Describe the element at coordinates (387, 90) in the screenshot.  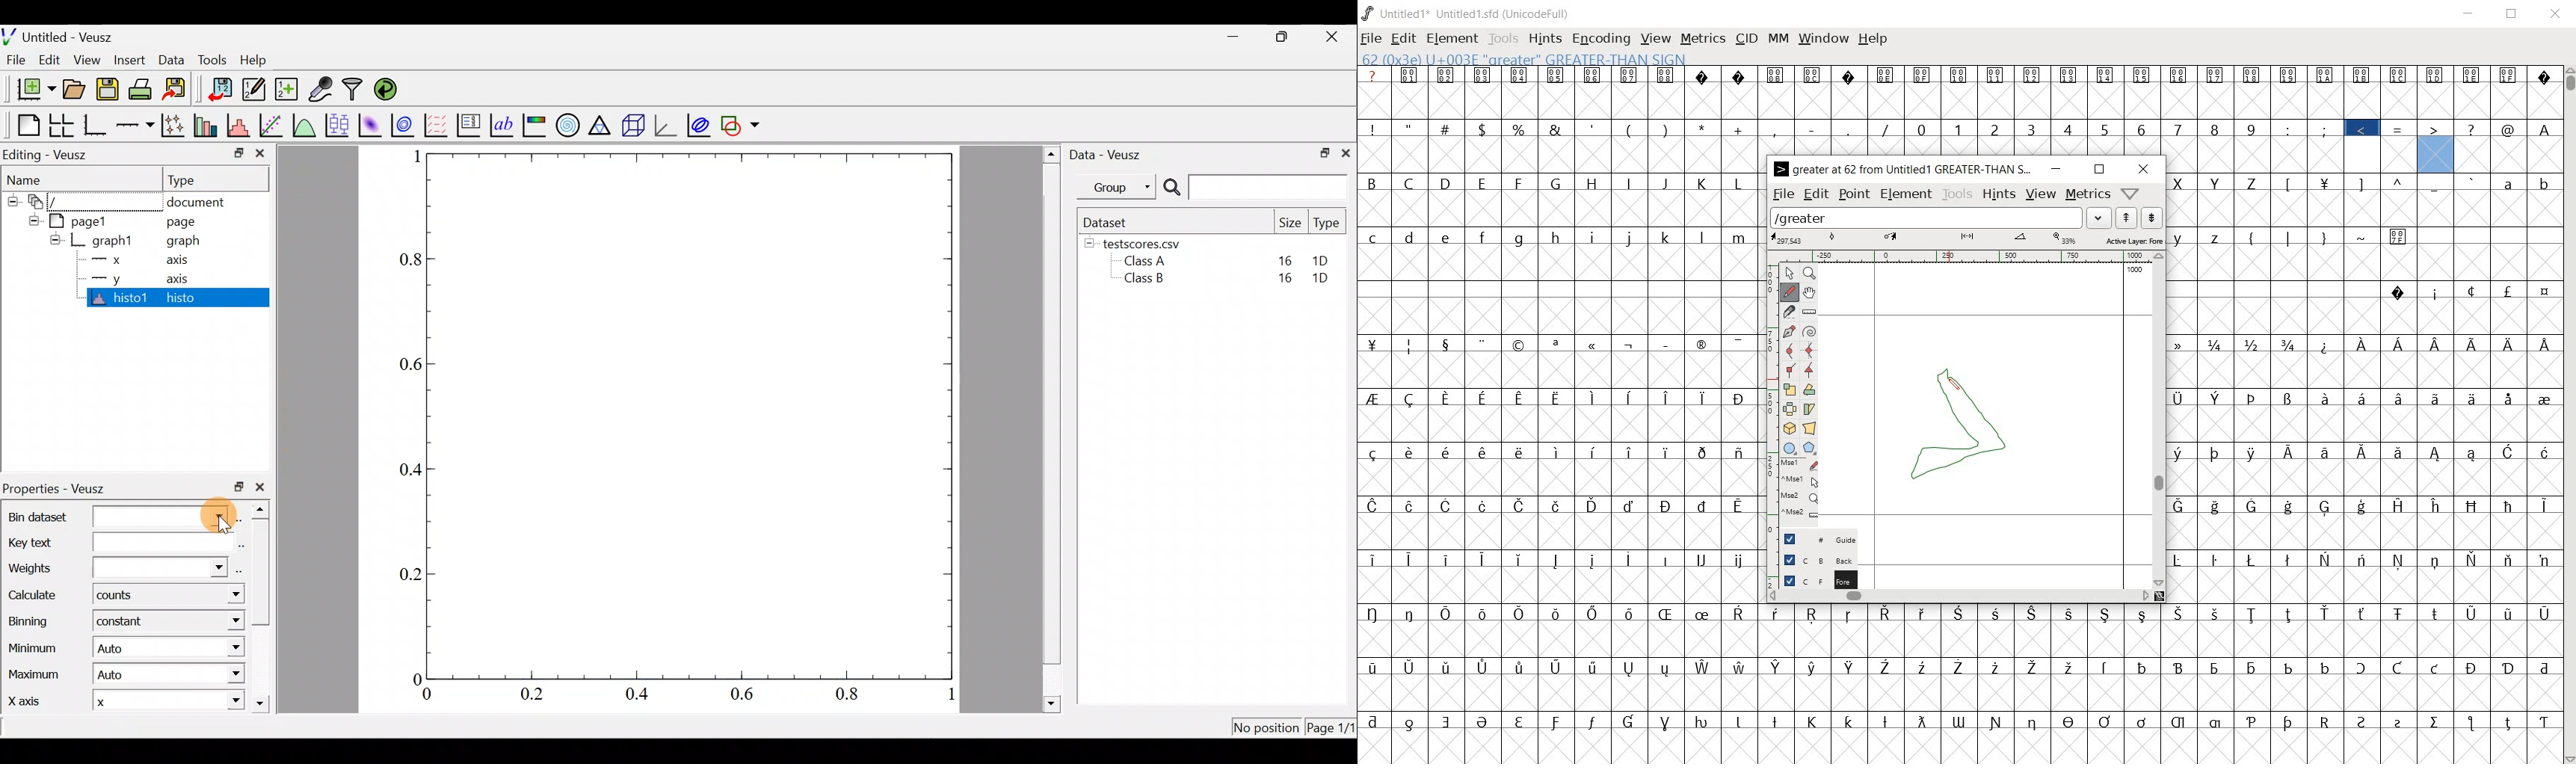
I see `Reload linked datasets` at that location.